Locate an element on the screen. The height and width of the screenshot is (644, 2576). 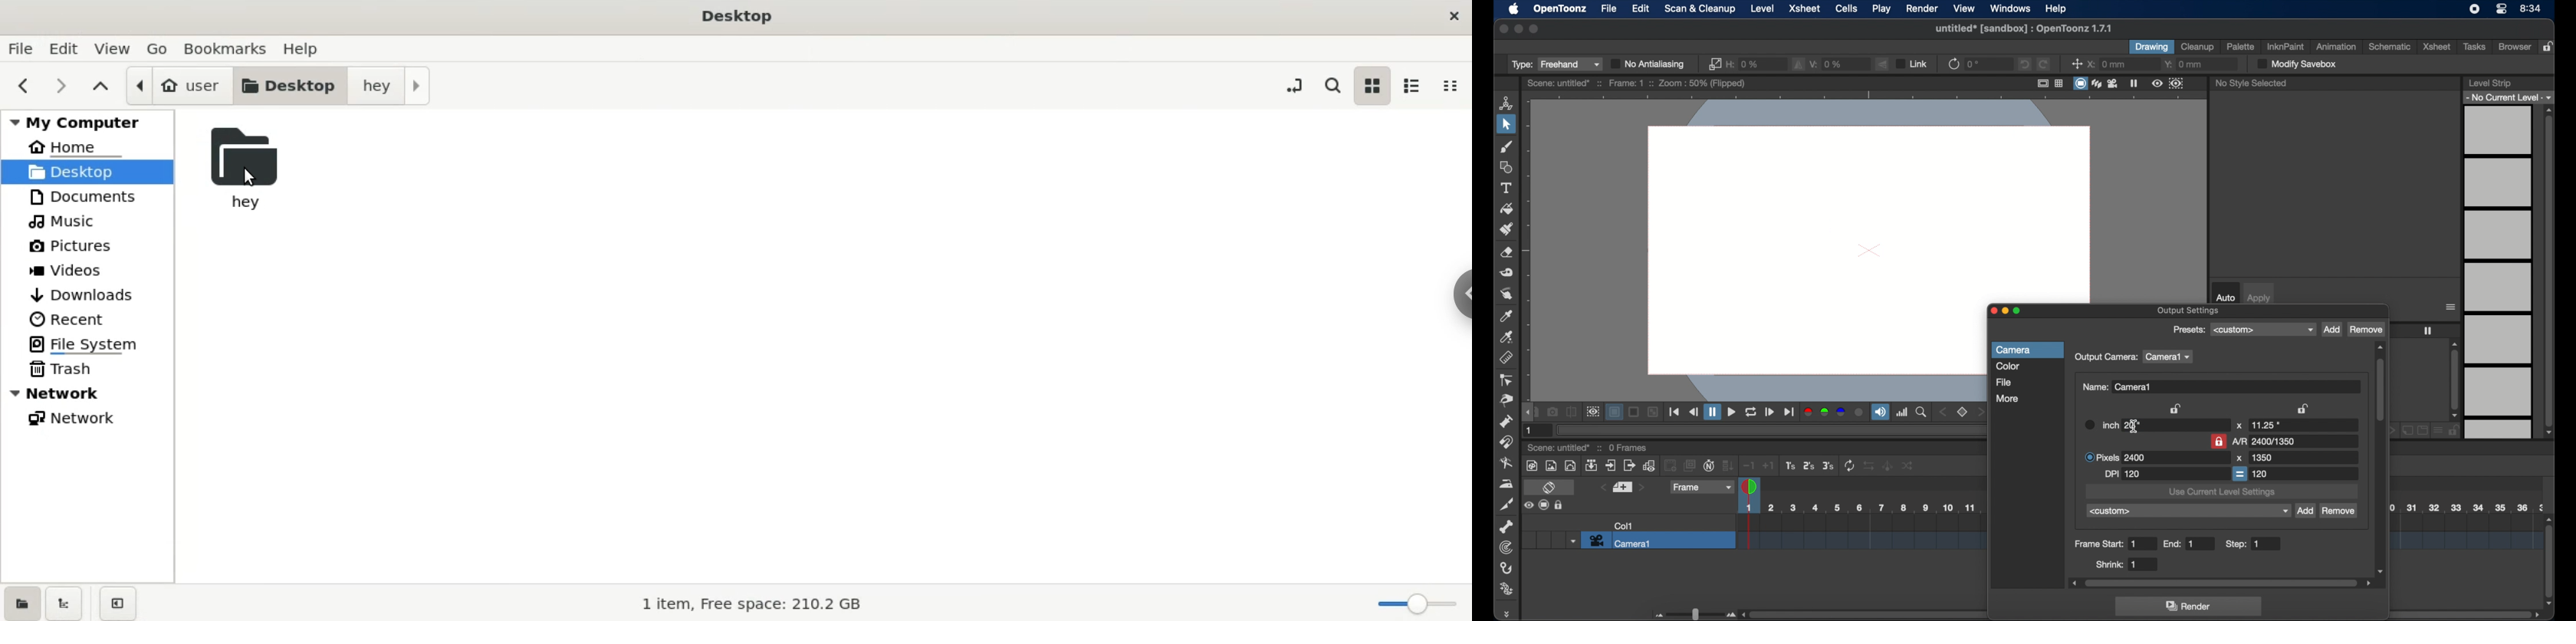
recent is located at coordinates (88, 319).